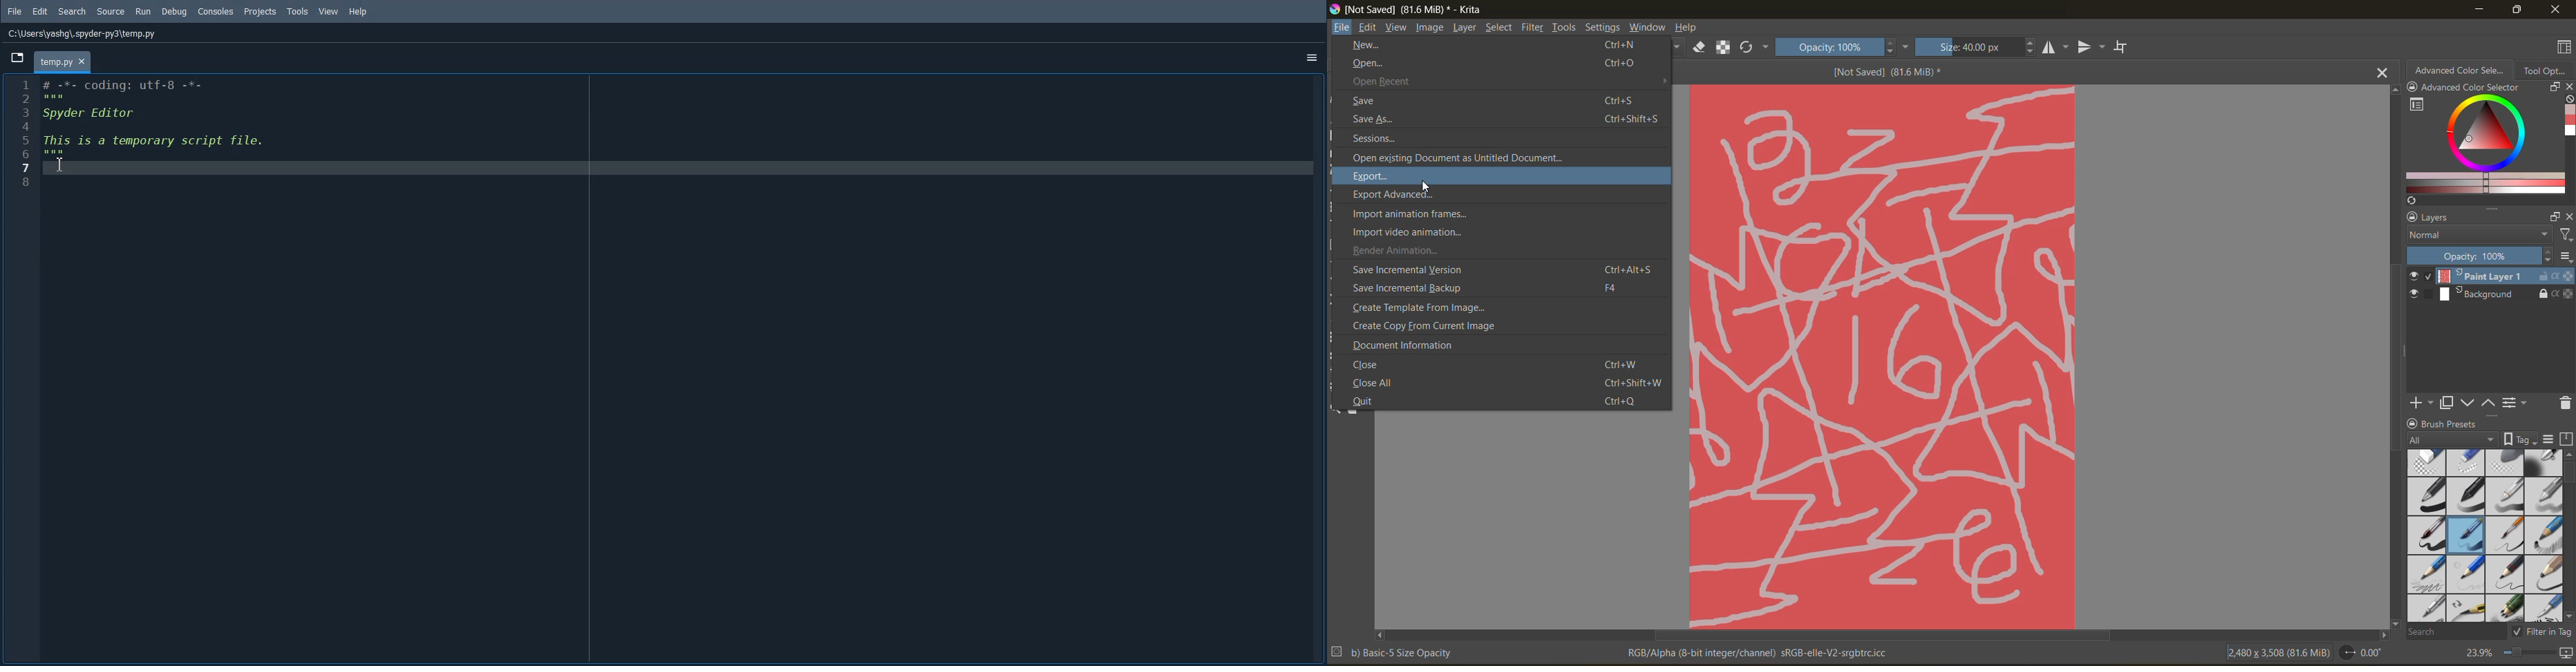  I want to click on file name and app name, so click(1410, 8).